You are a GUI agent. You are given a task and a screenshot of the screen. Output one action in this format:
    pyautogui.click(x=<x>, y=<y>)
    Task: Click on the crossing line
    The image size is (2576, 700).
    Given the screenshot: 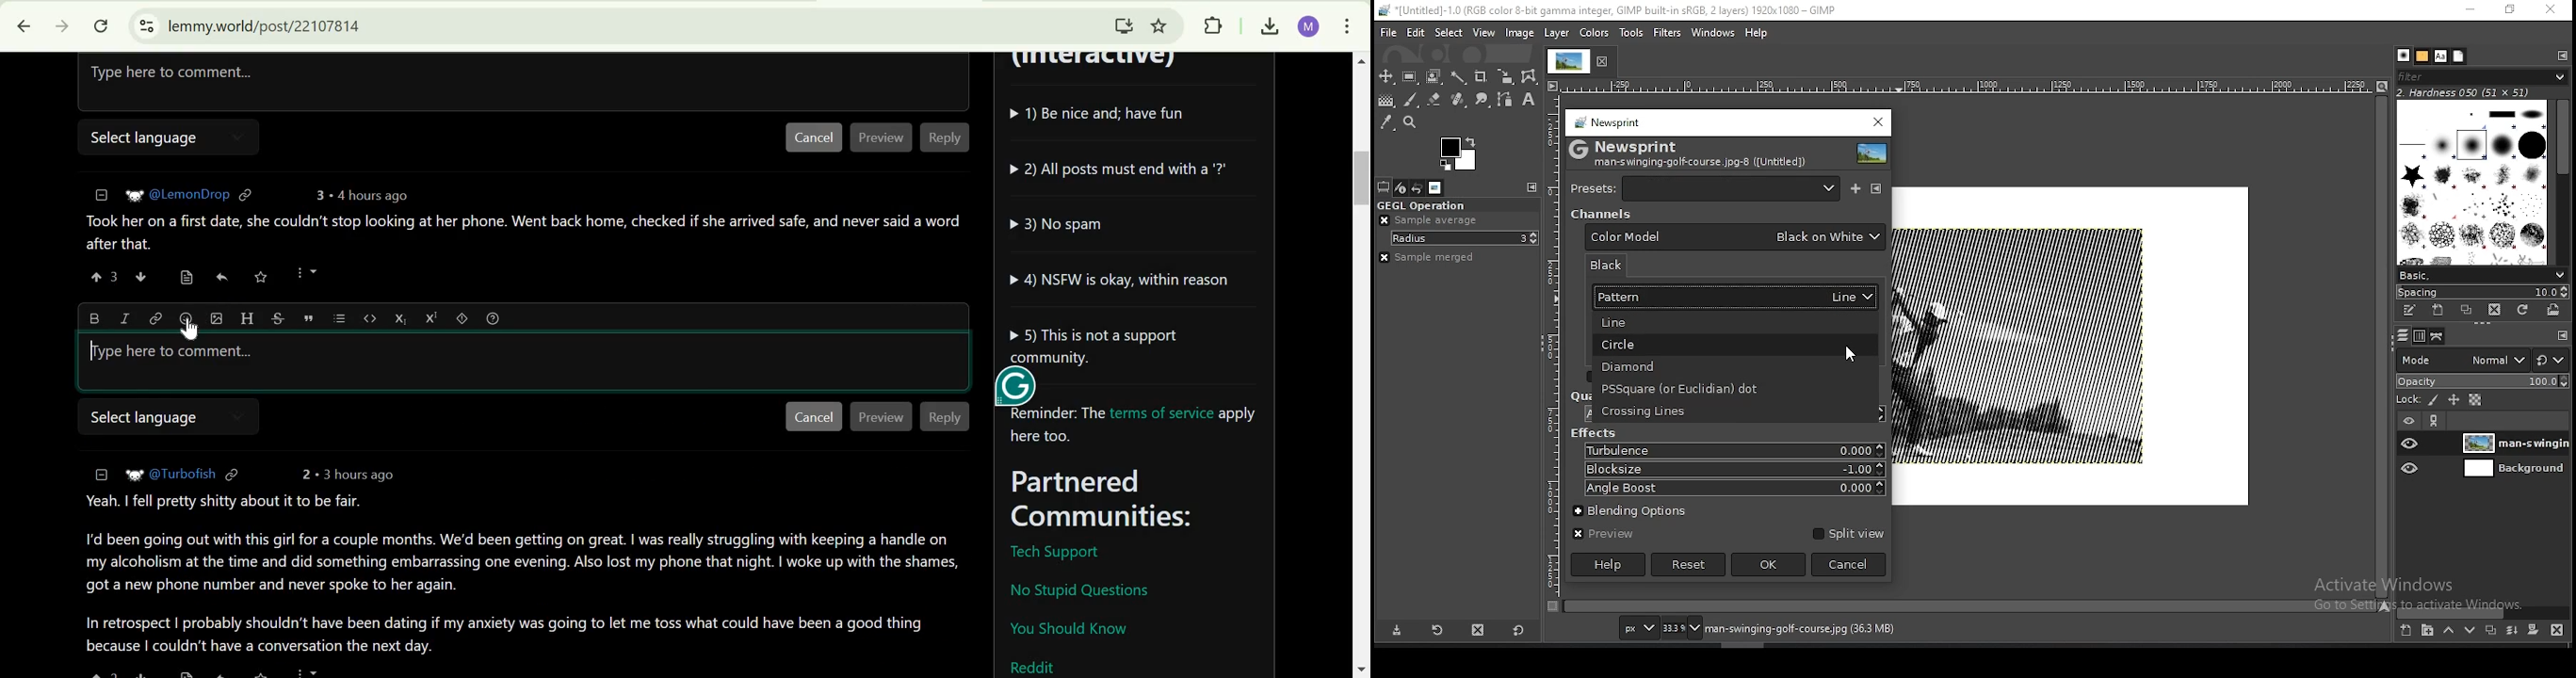 What is the action you would take?
    pyautogui.click(x=1735, y=412)
    